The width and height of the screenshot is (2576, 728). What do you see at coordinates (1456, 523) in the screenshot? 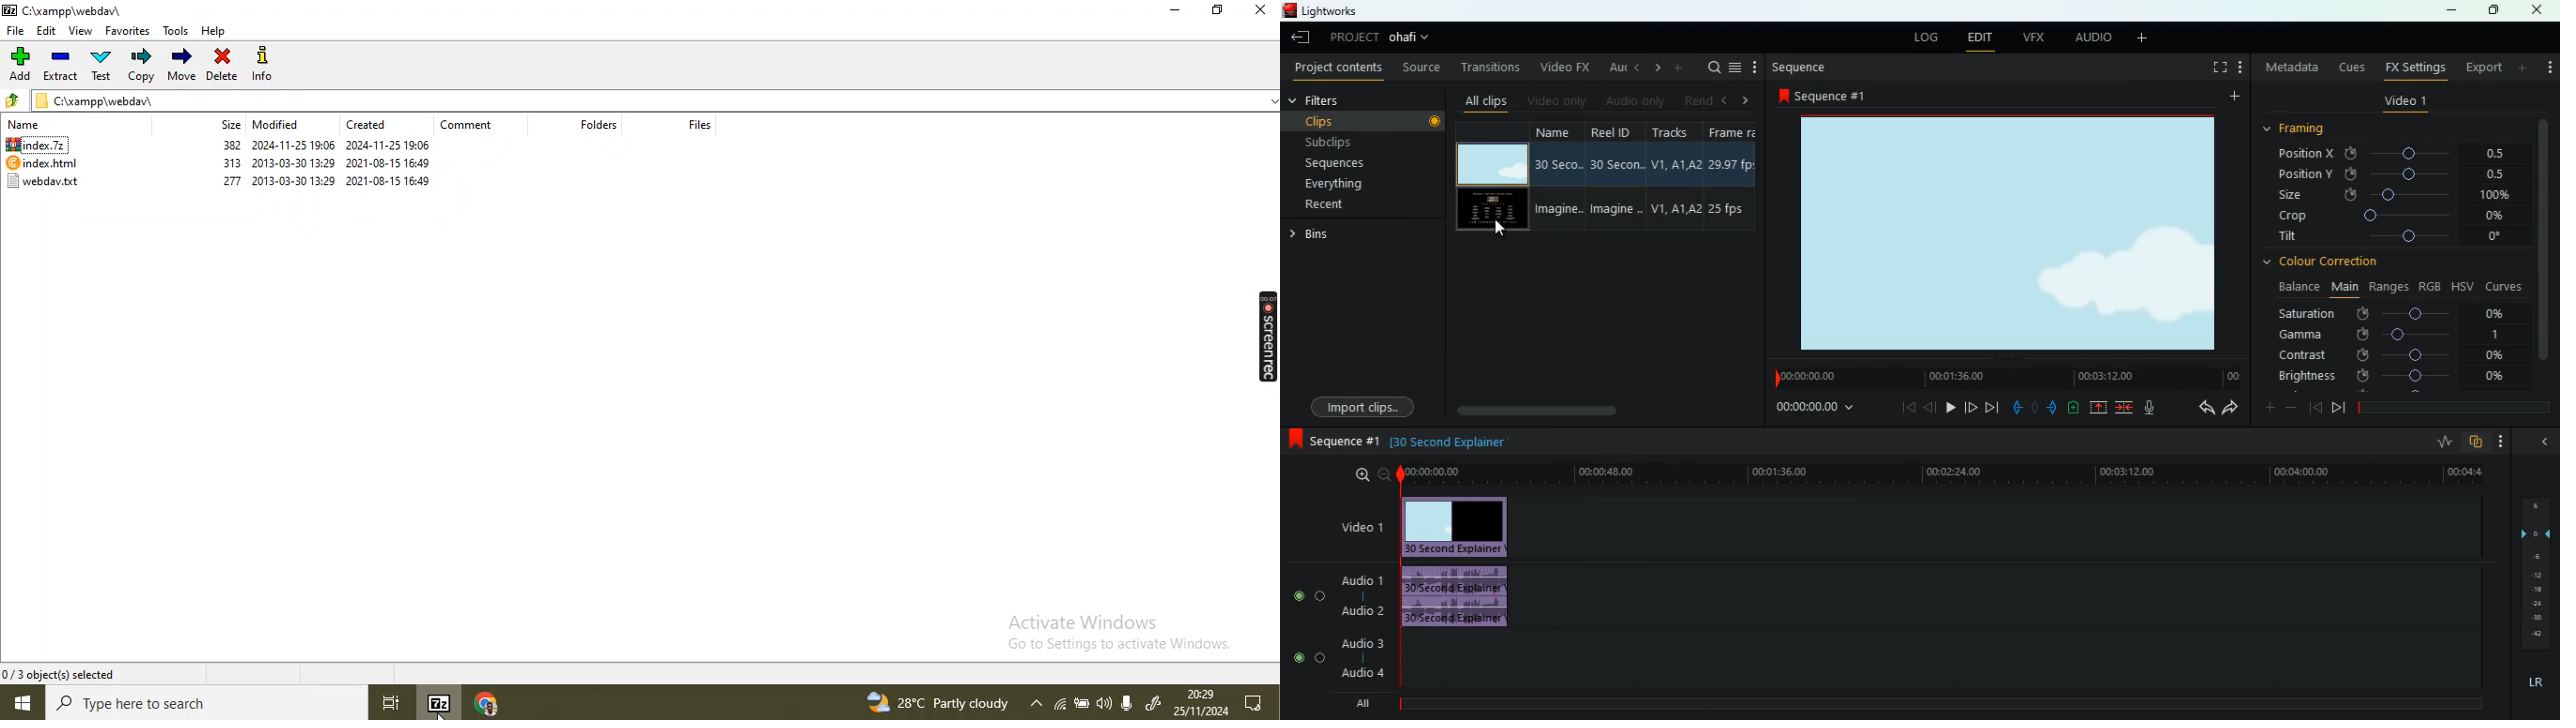
I see `video` at bounding box center [1456, 523].